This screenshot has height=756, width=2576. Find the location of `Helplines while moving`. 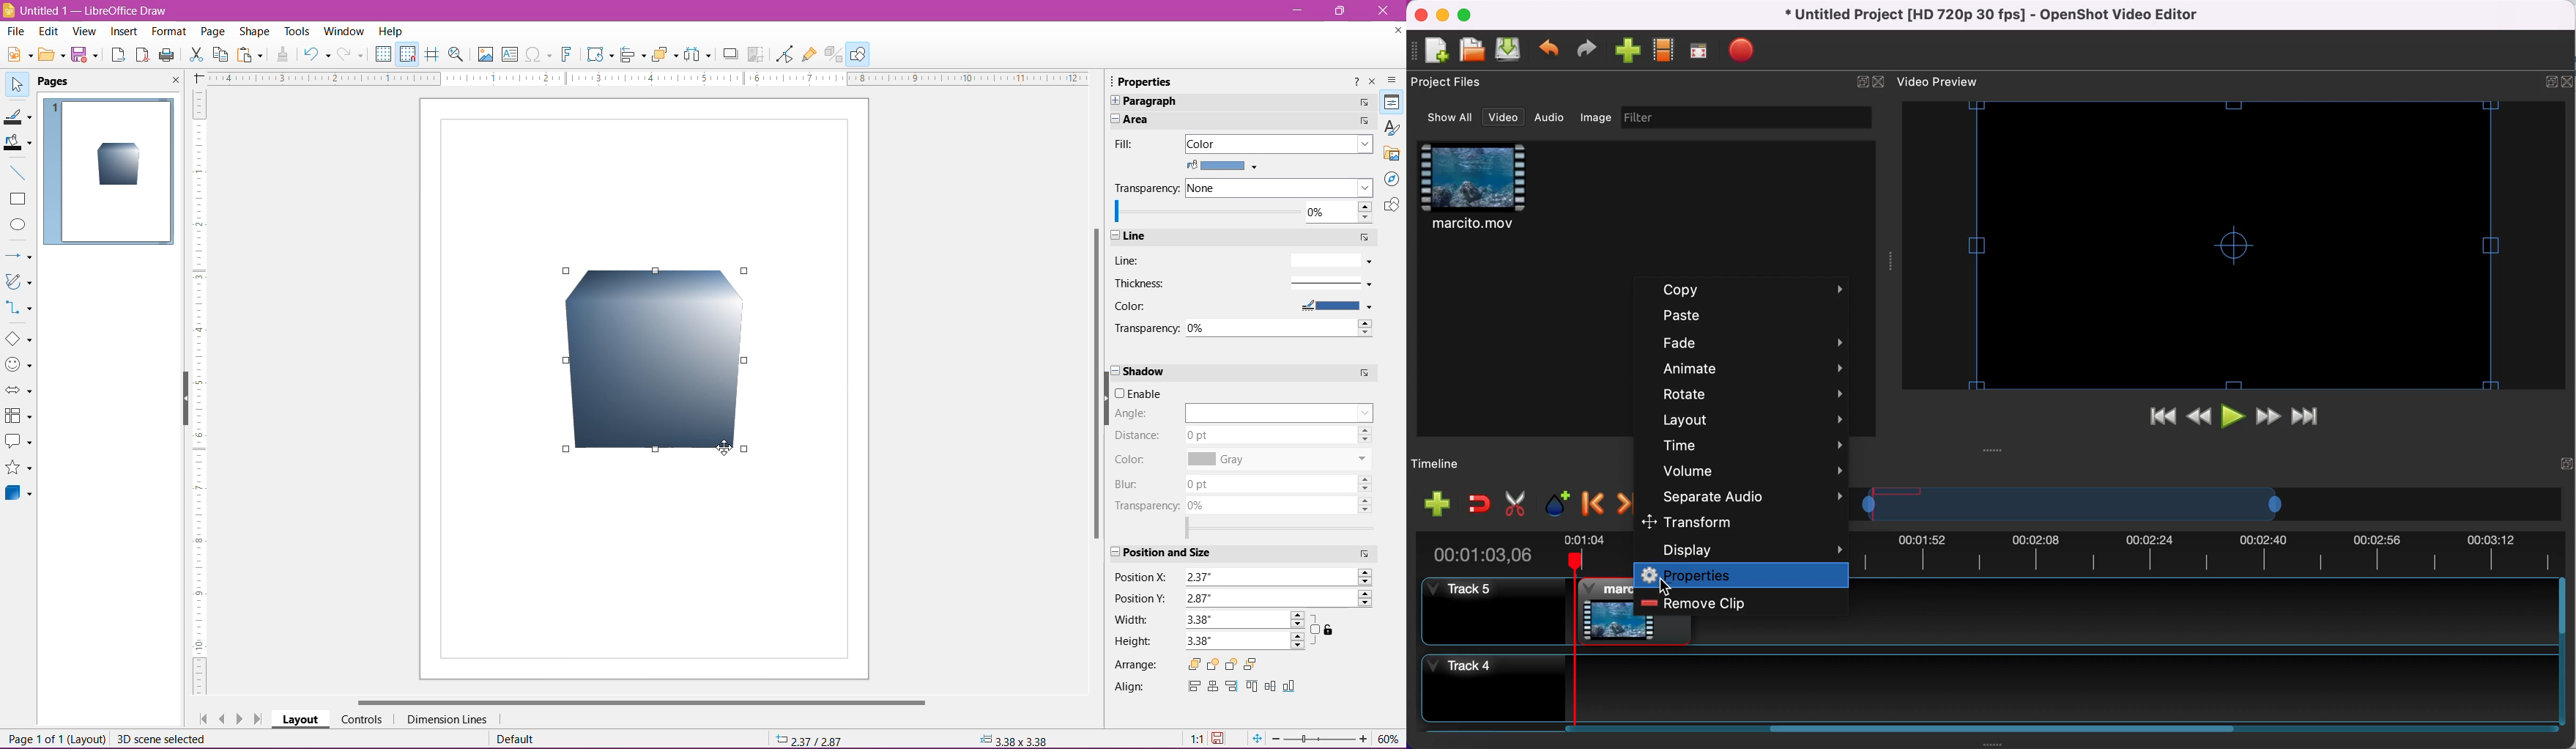

Helplines while moving is located at coordinates (432, 54).